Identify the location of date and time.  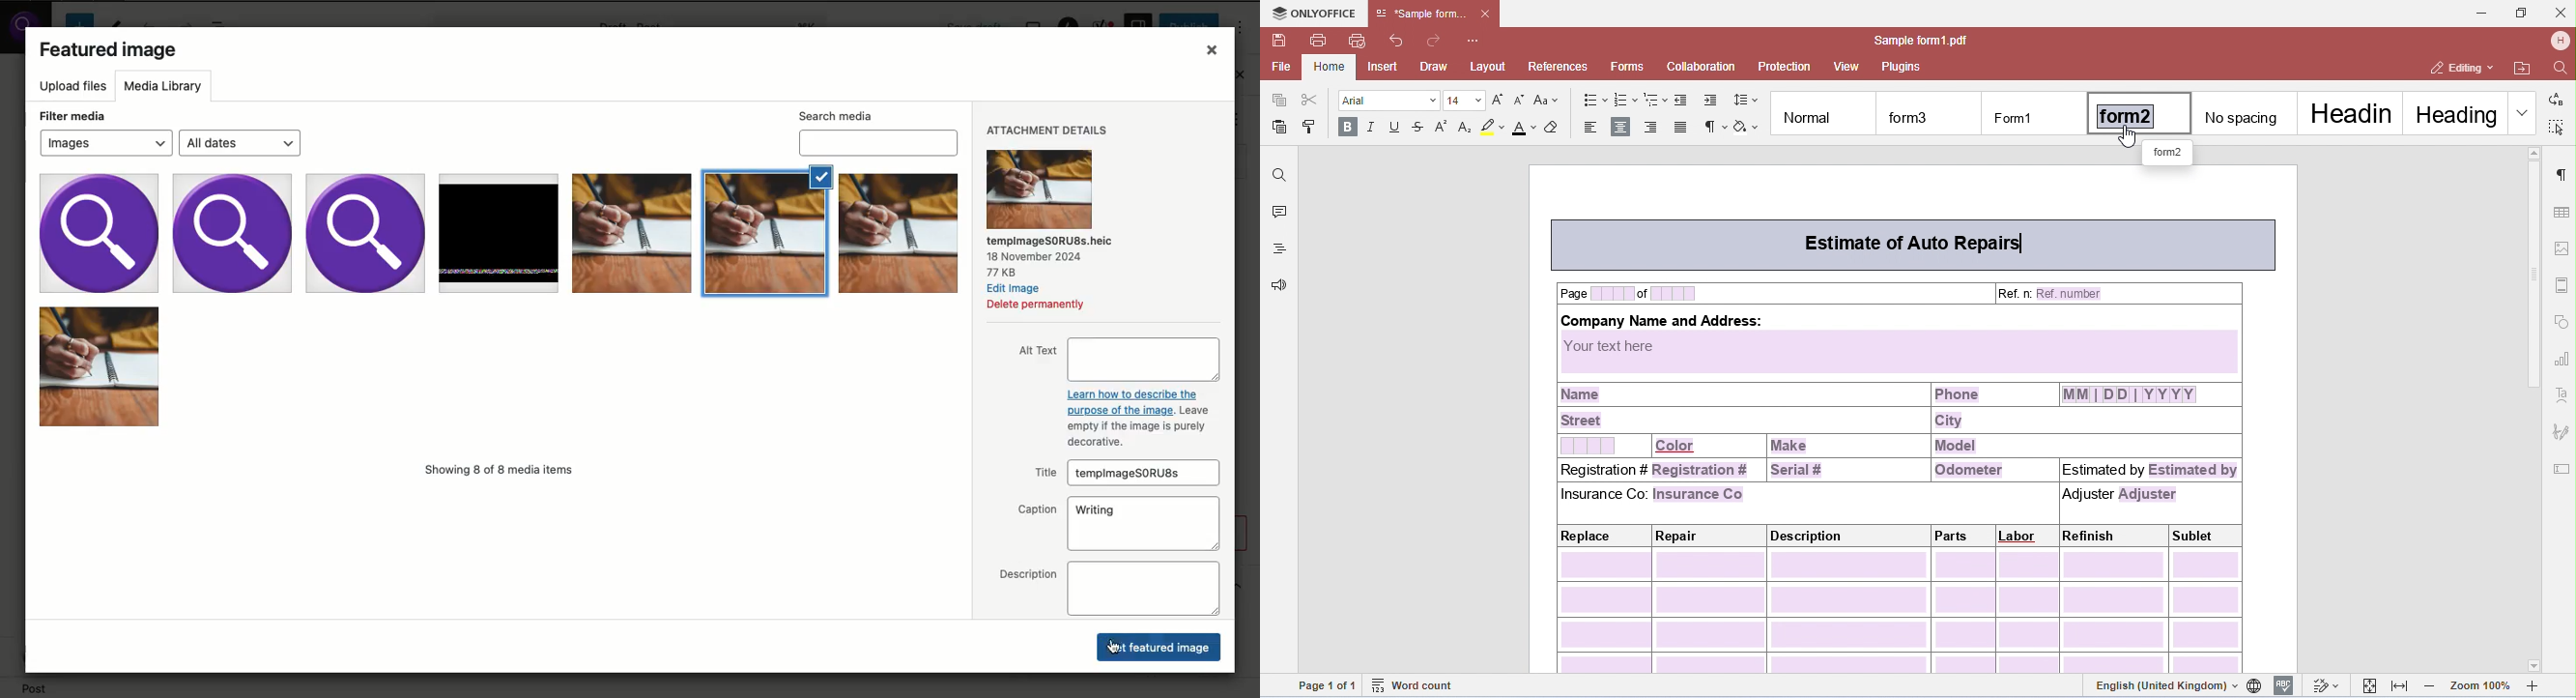
(1037, 256).